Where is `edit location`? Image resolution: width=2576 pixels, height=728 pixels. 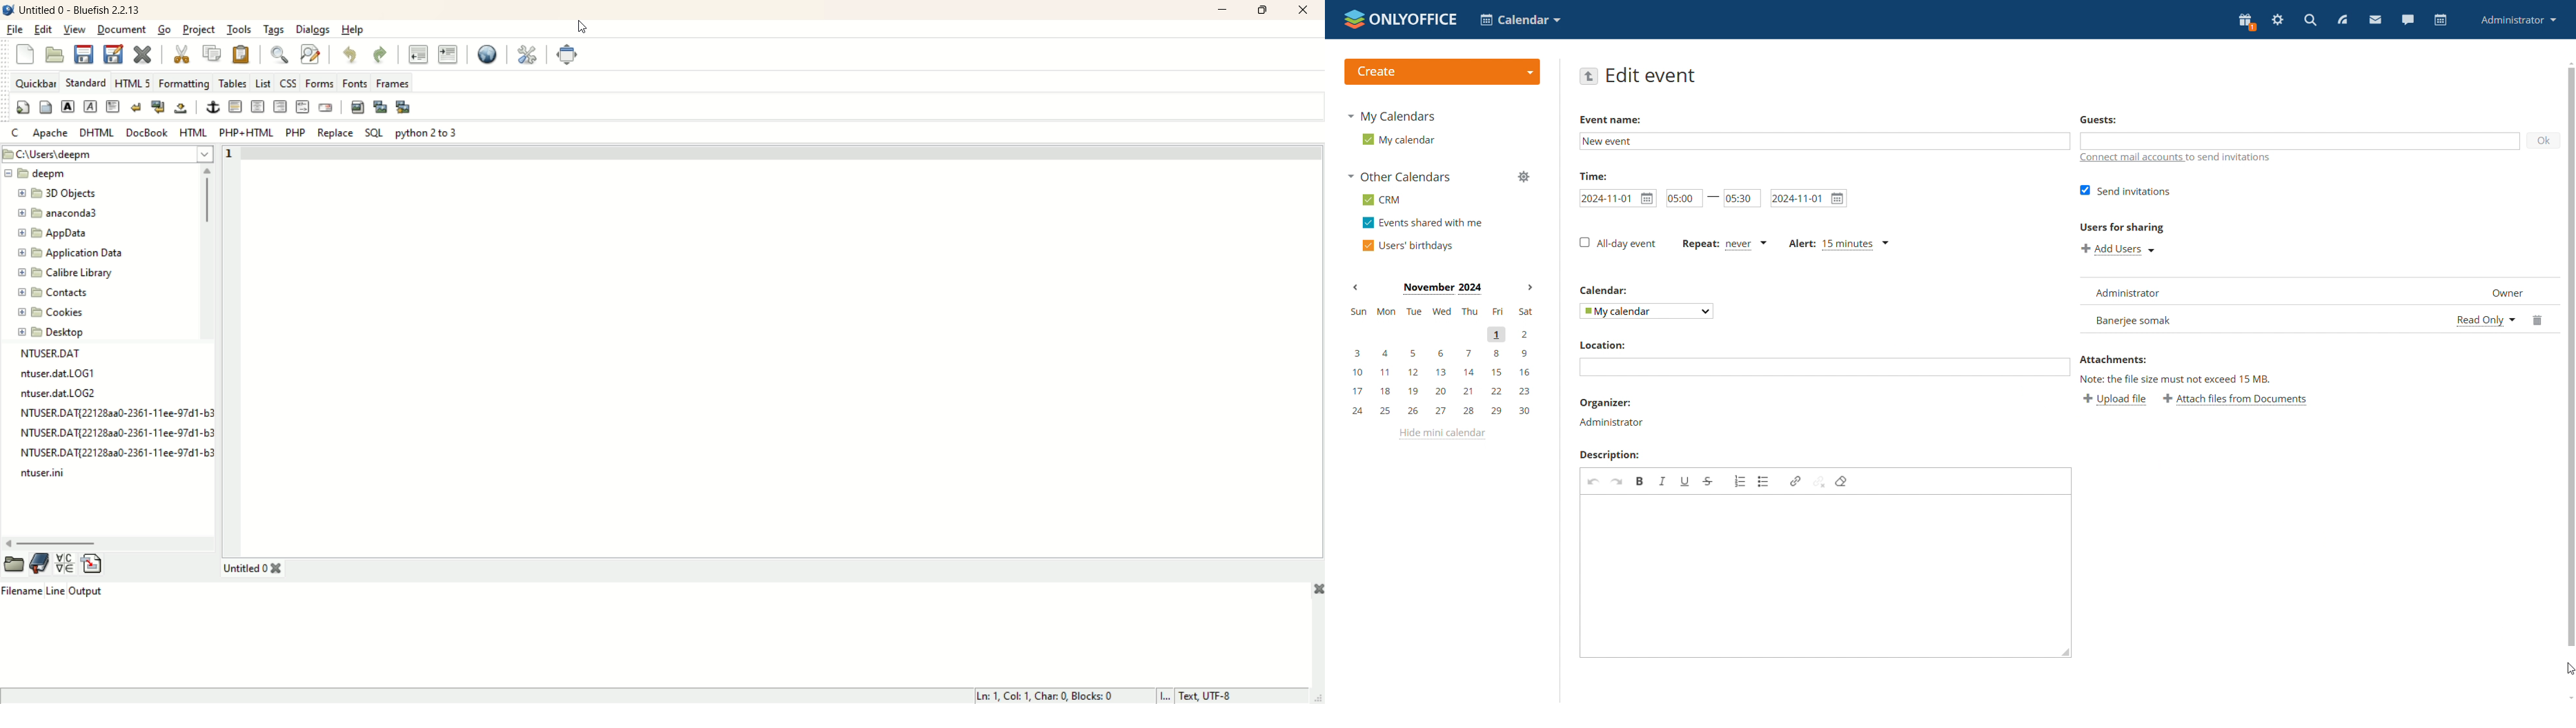 edit location is located at coordinates (1824, 367).